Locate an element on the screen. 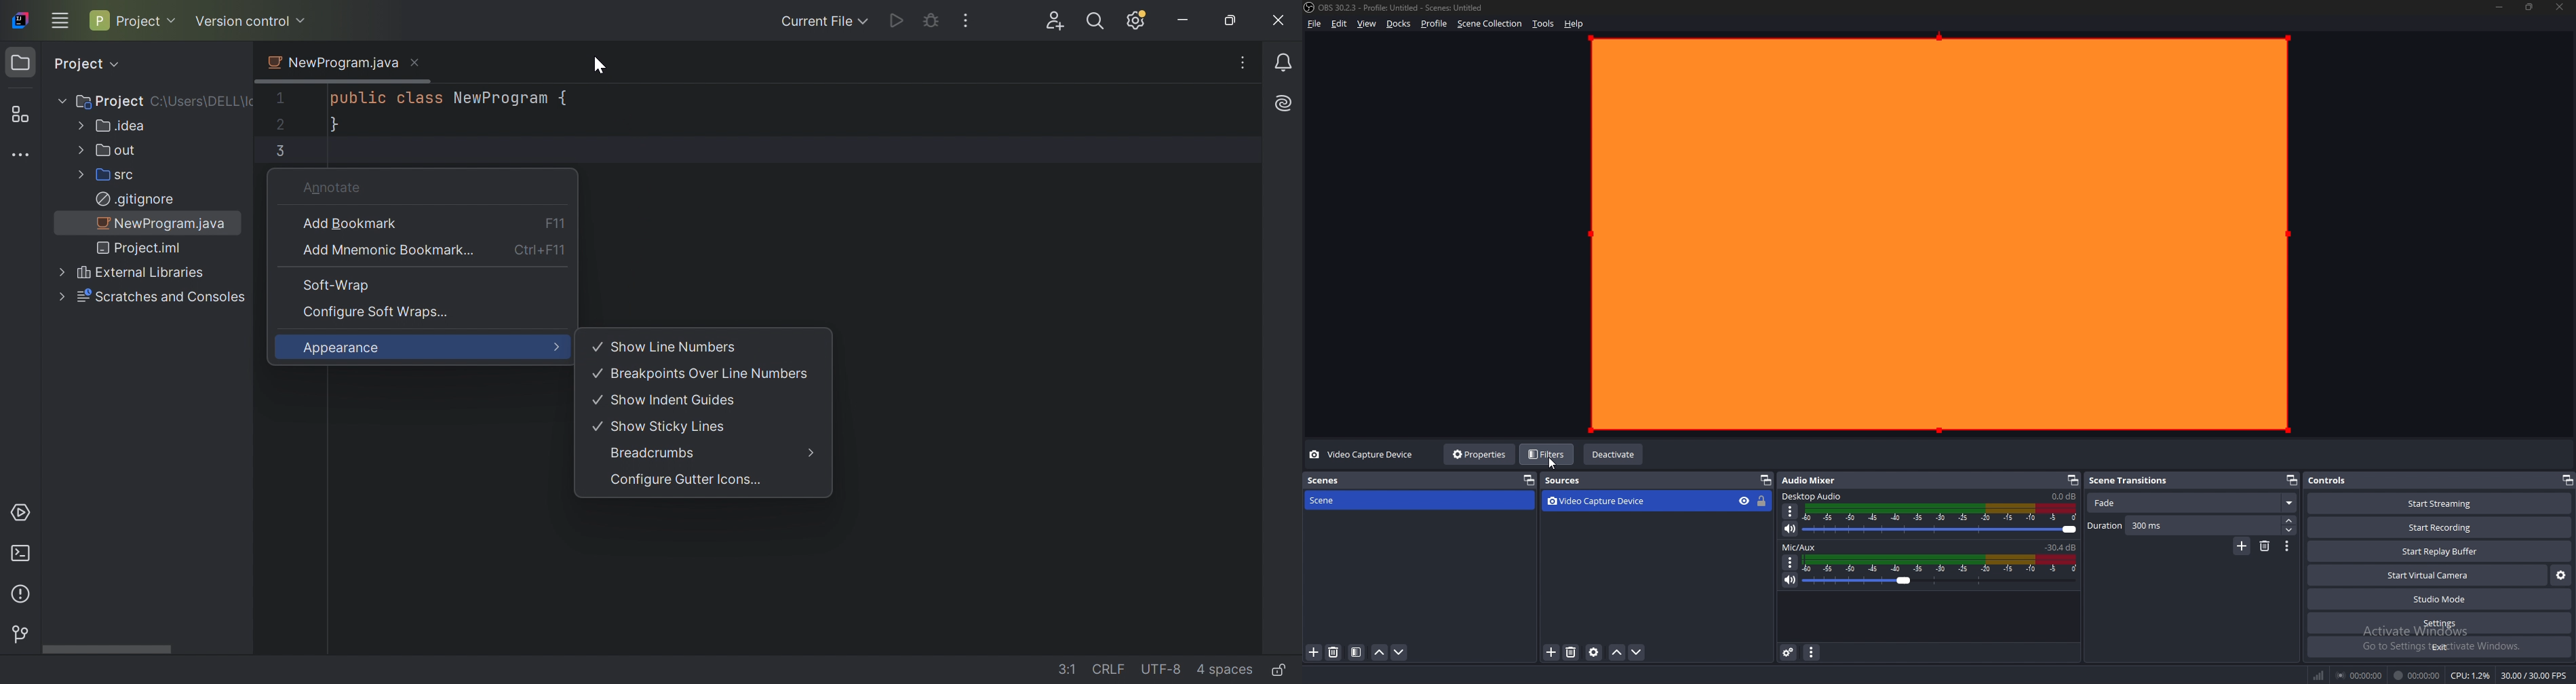 The width and height of the screenshot is (2576, 700). pop out is located at coordinates (2073, 480).